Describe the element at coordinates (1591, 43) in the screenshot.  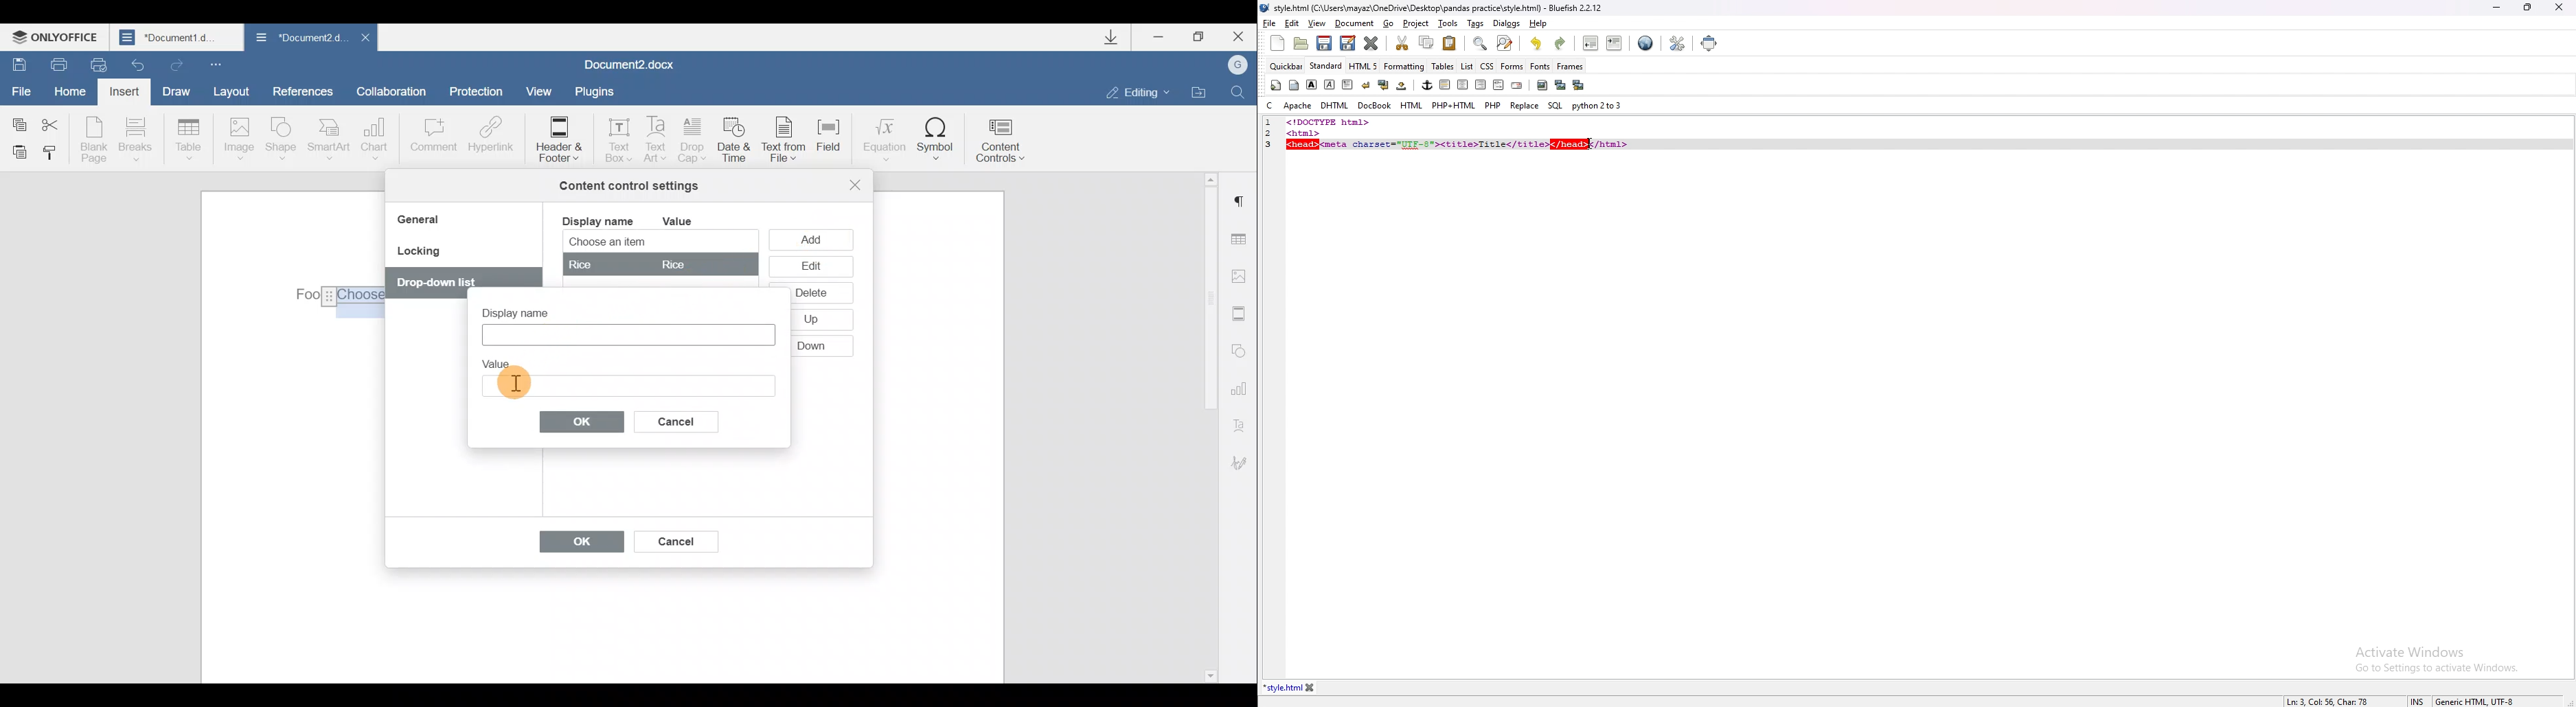
I see `unindent` at that location.